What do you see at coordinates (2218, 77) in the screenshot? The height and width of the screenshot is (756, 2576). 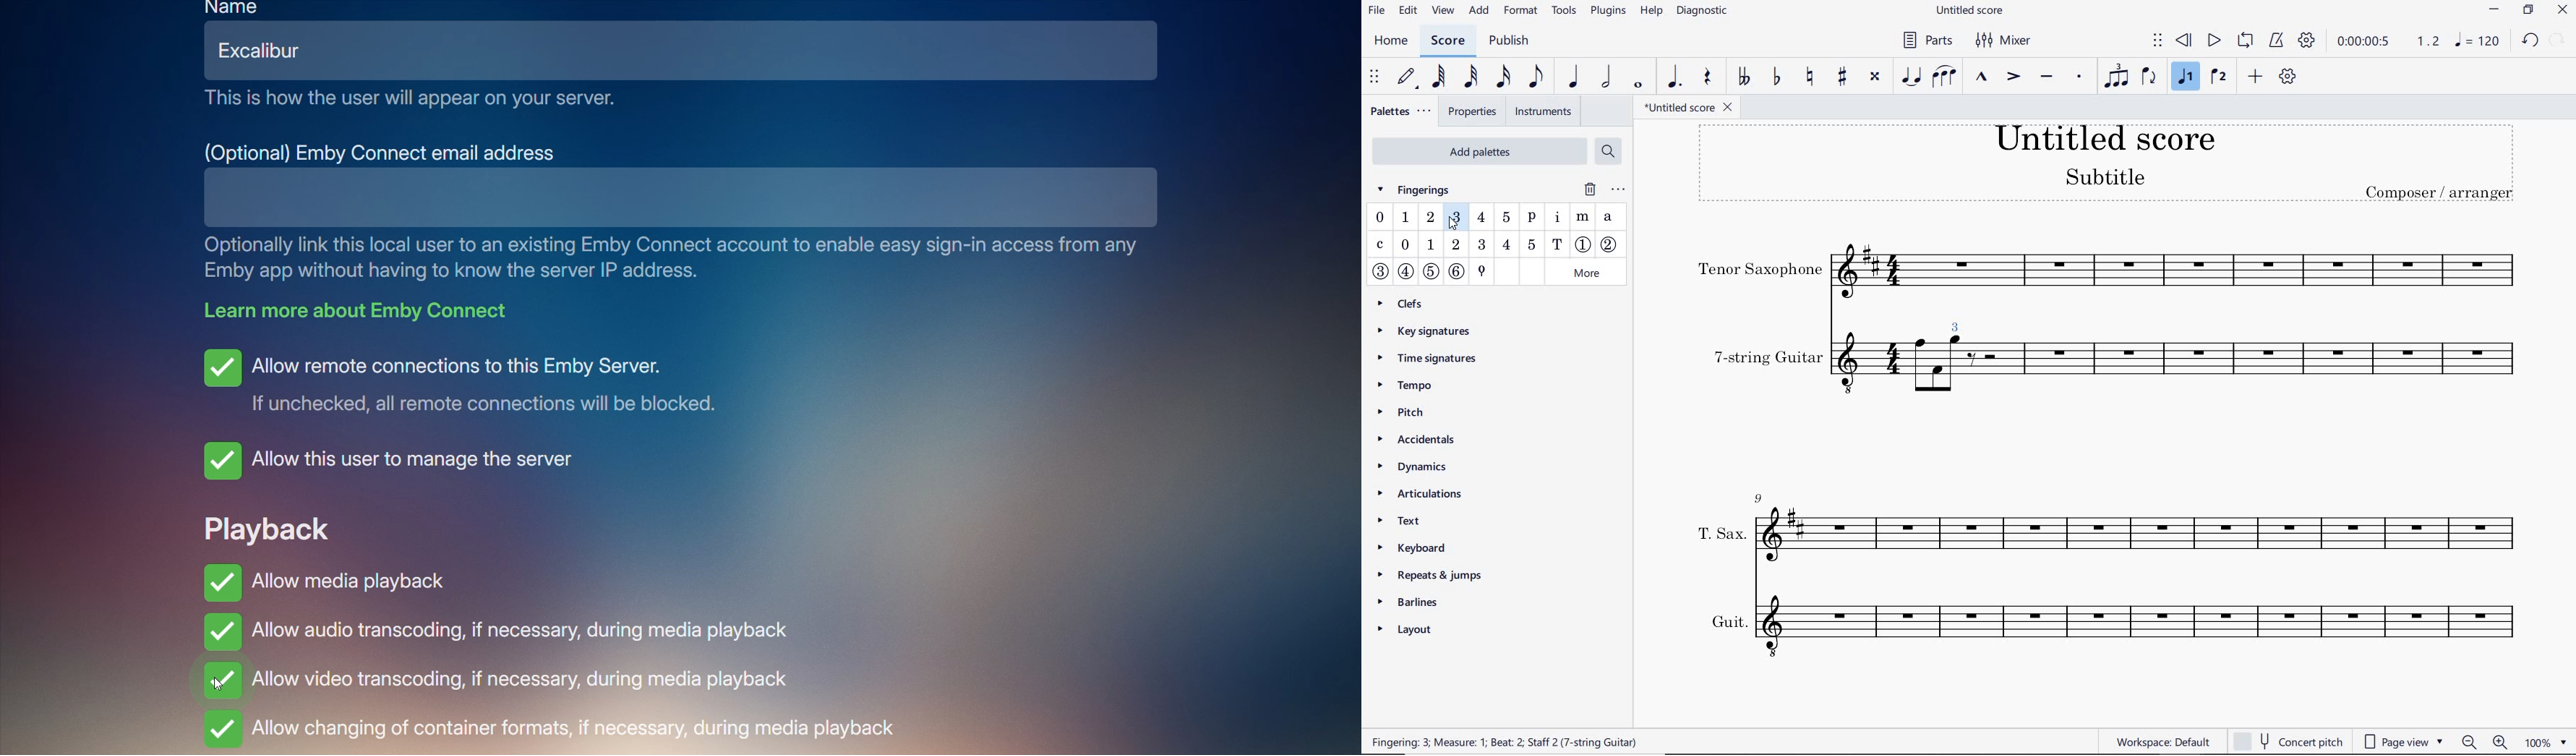 I see `VOICE 2` at bounding box center [2218, 77].